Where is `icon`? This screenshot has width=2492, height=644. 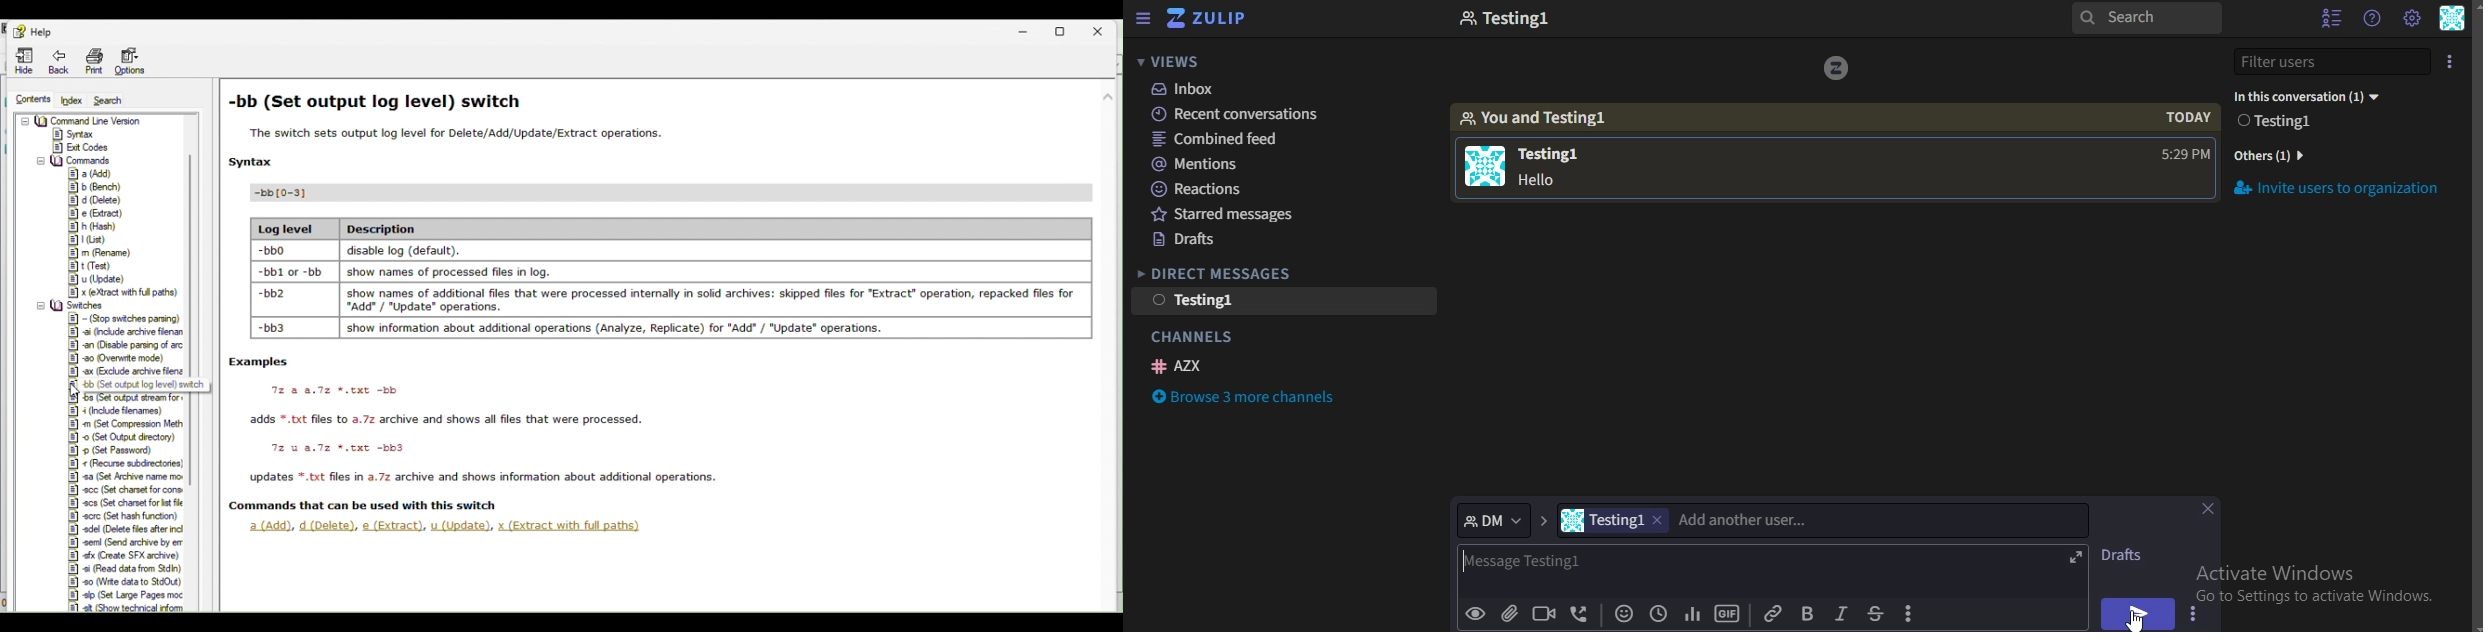
icon is located at coordinates (1483, 165).